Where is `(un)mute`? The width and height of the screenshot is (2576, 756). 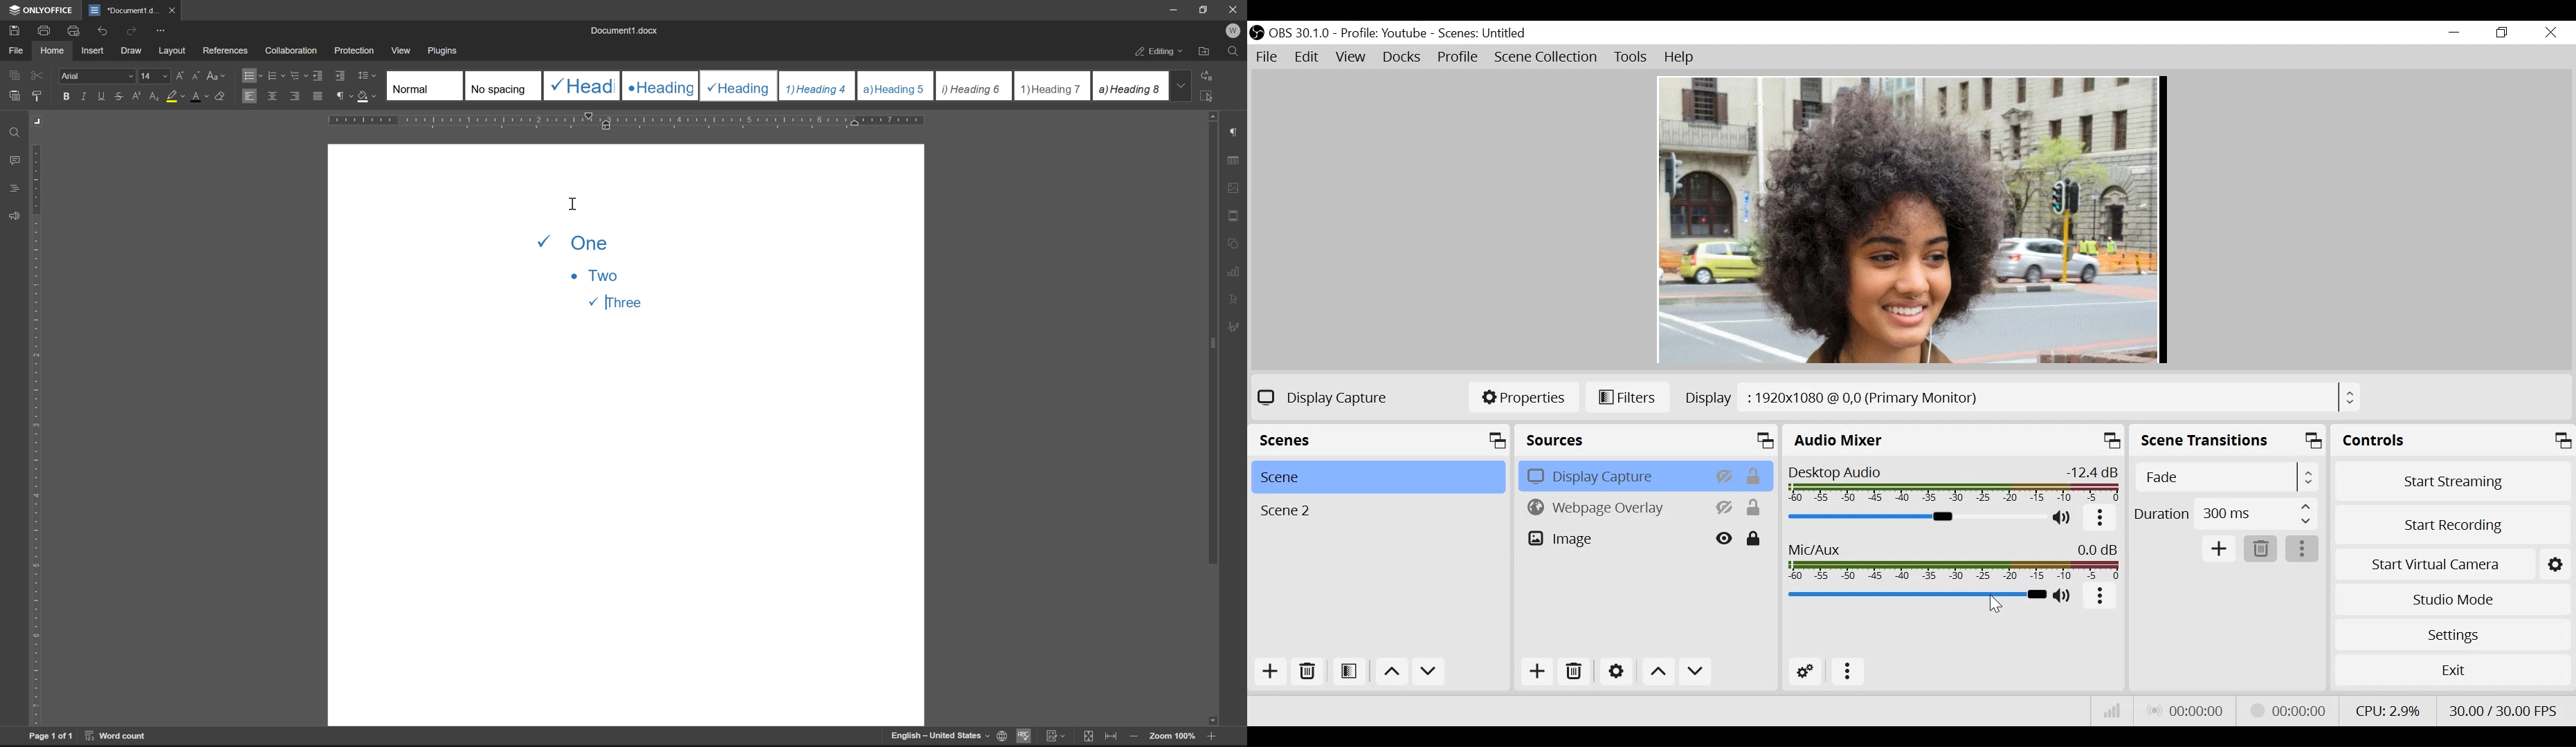 (un)mute is located at coordinates (2065, 518).